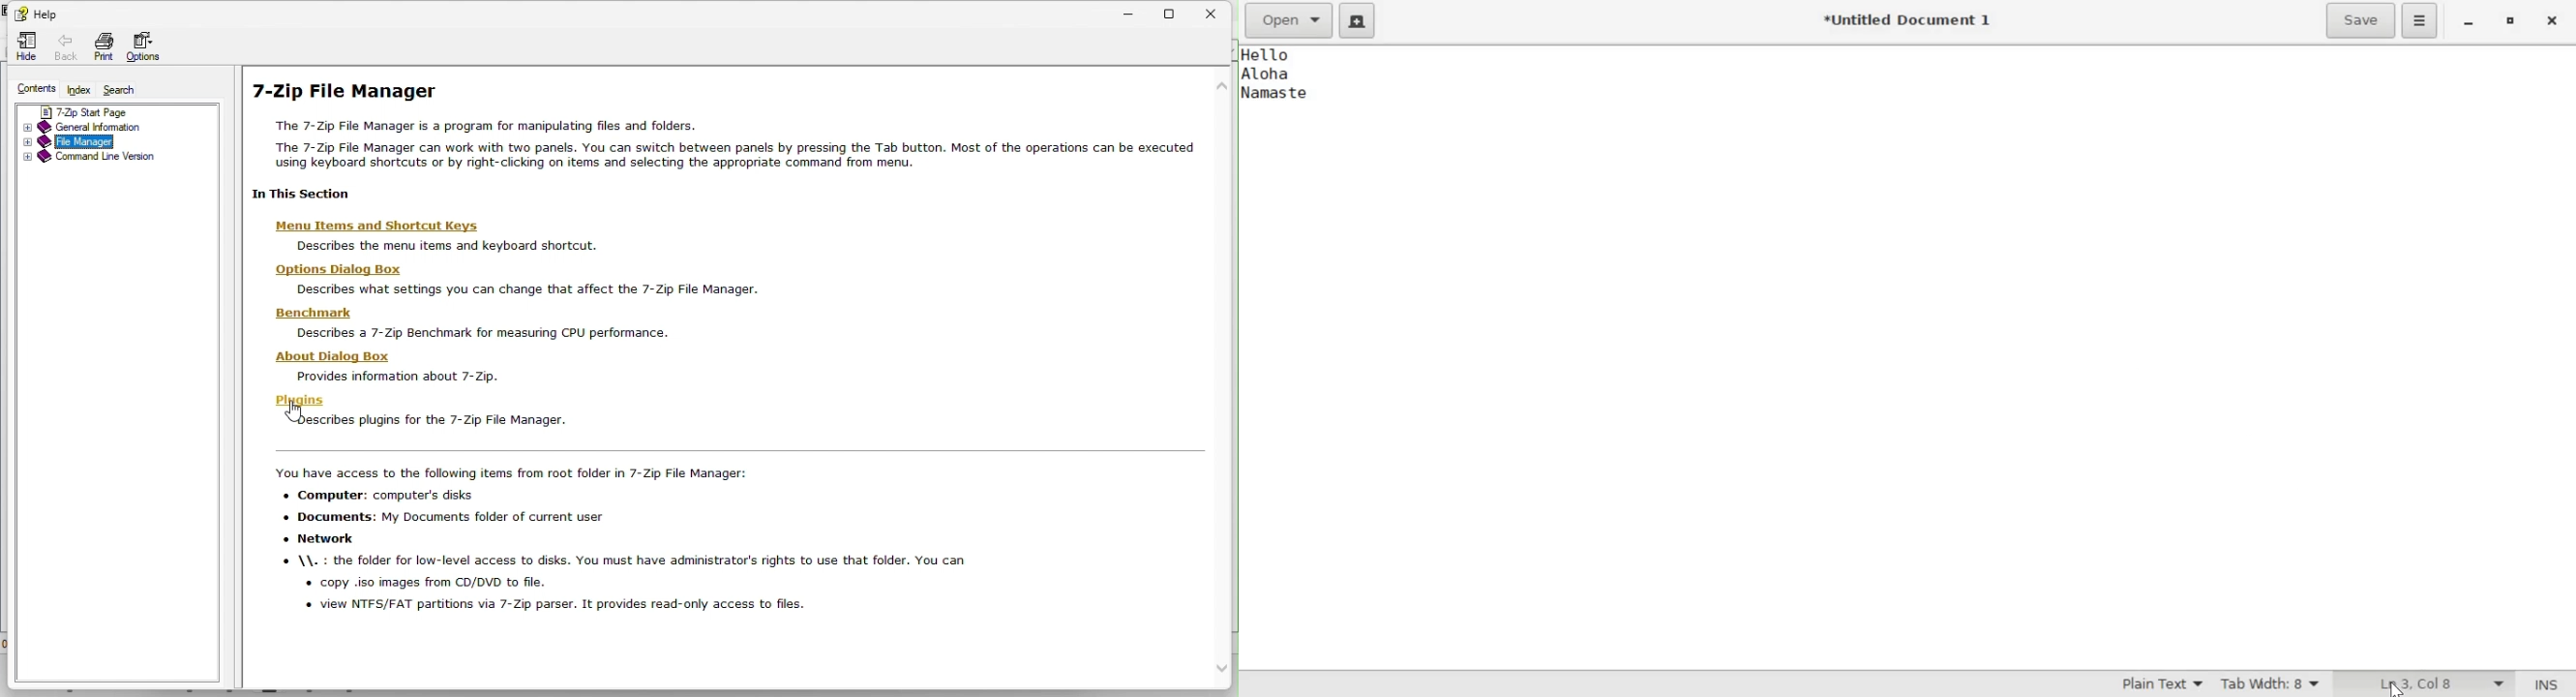  I want to click on scroll bar, so click(1224, 381).